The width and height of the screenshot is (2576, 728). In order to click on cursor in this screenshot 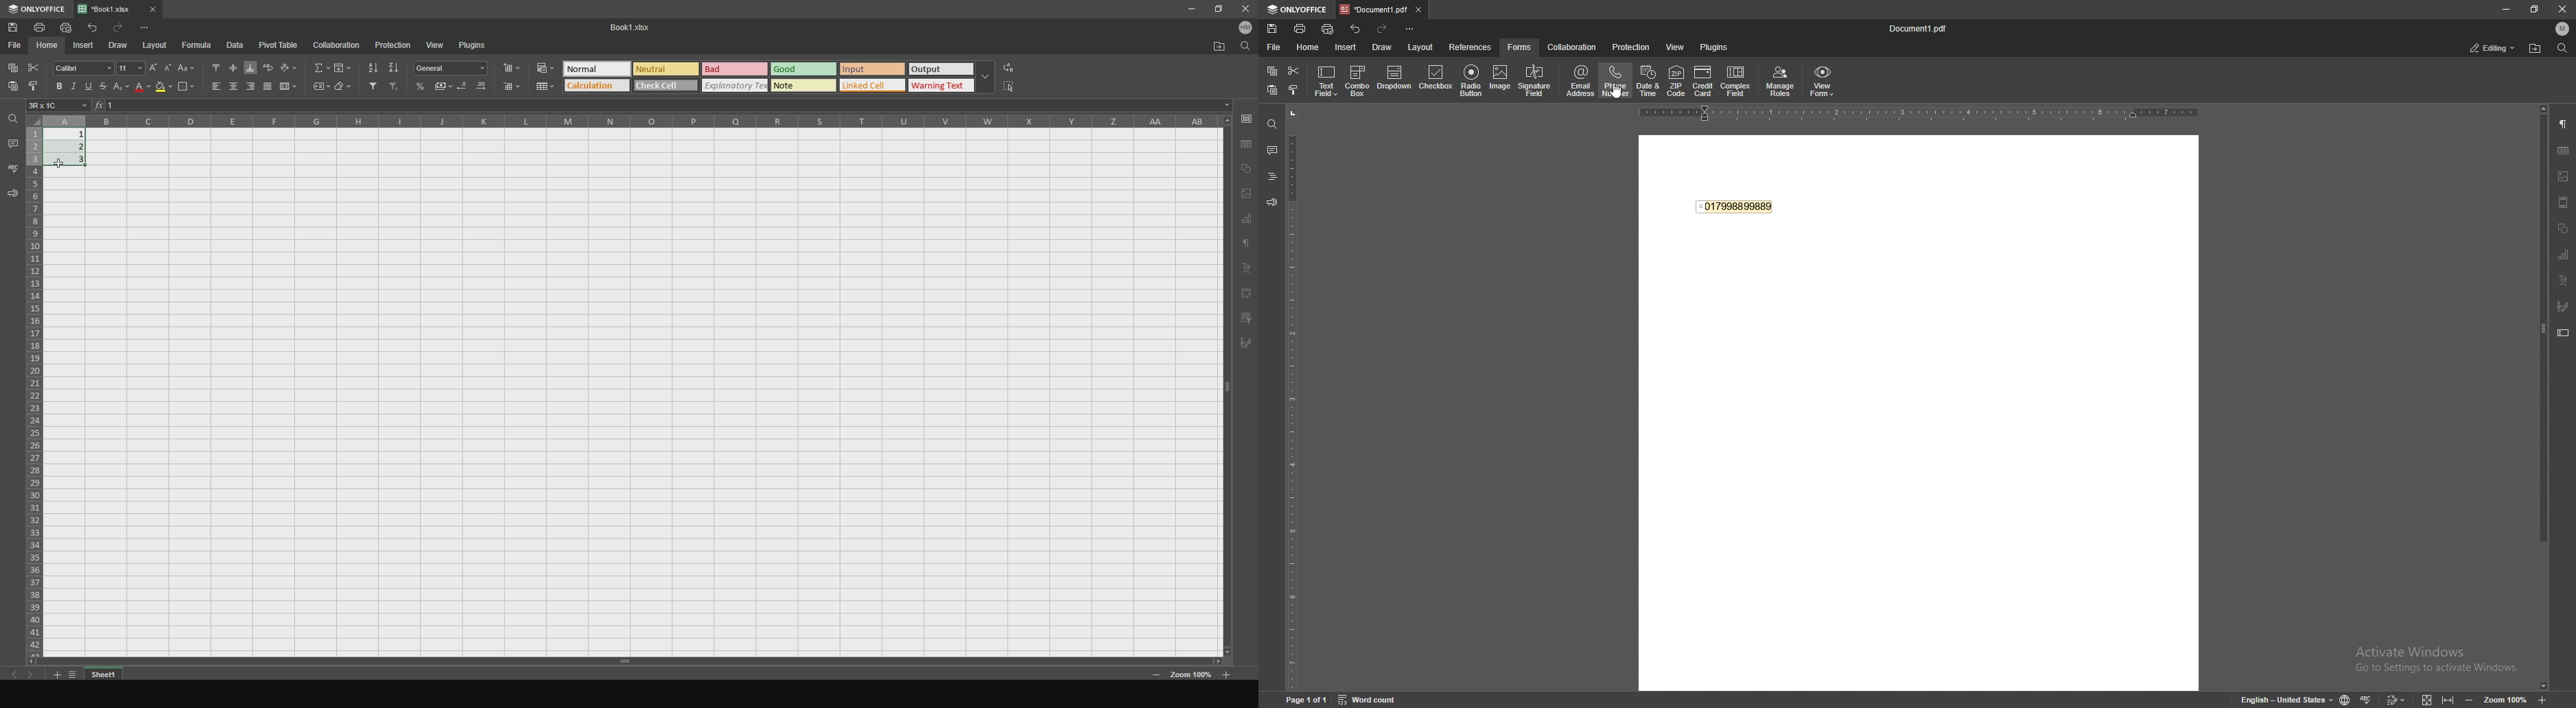, I will do `click(1616, 89)`.